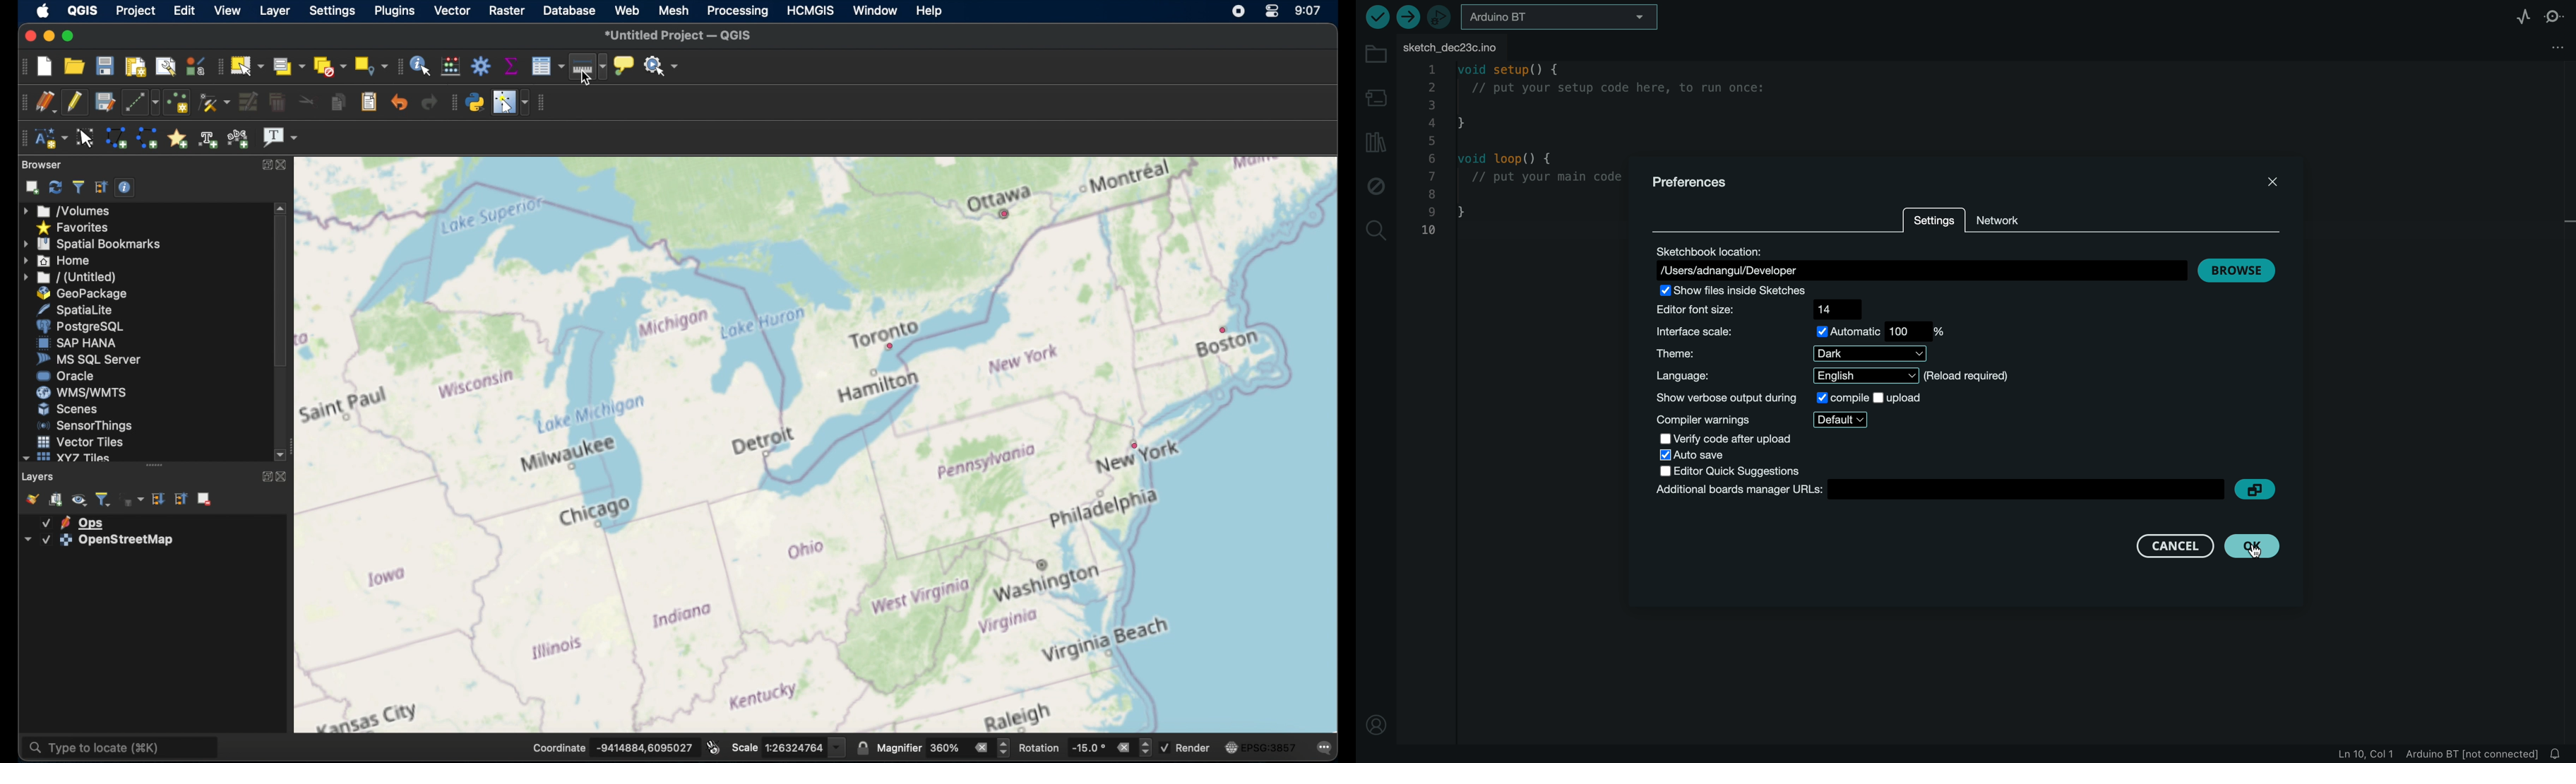 The width and height of the screenshot is (2576, 784). What do you see at coordinates (943, 747) in the screenshot?
I see `magnifier` at bounding box center [943, 747].